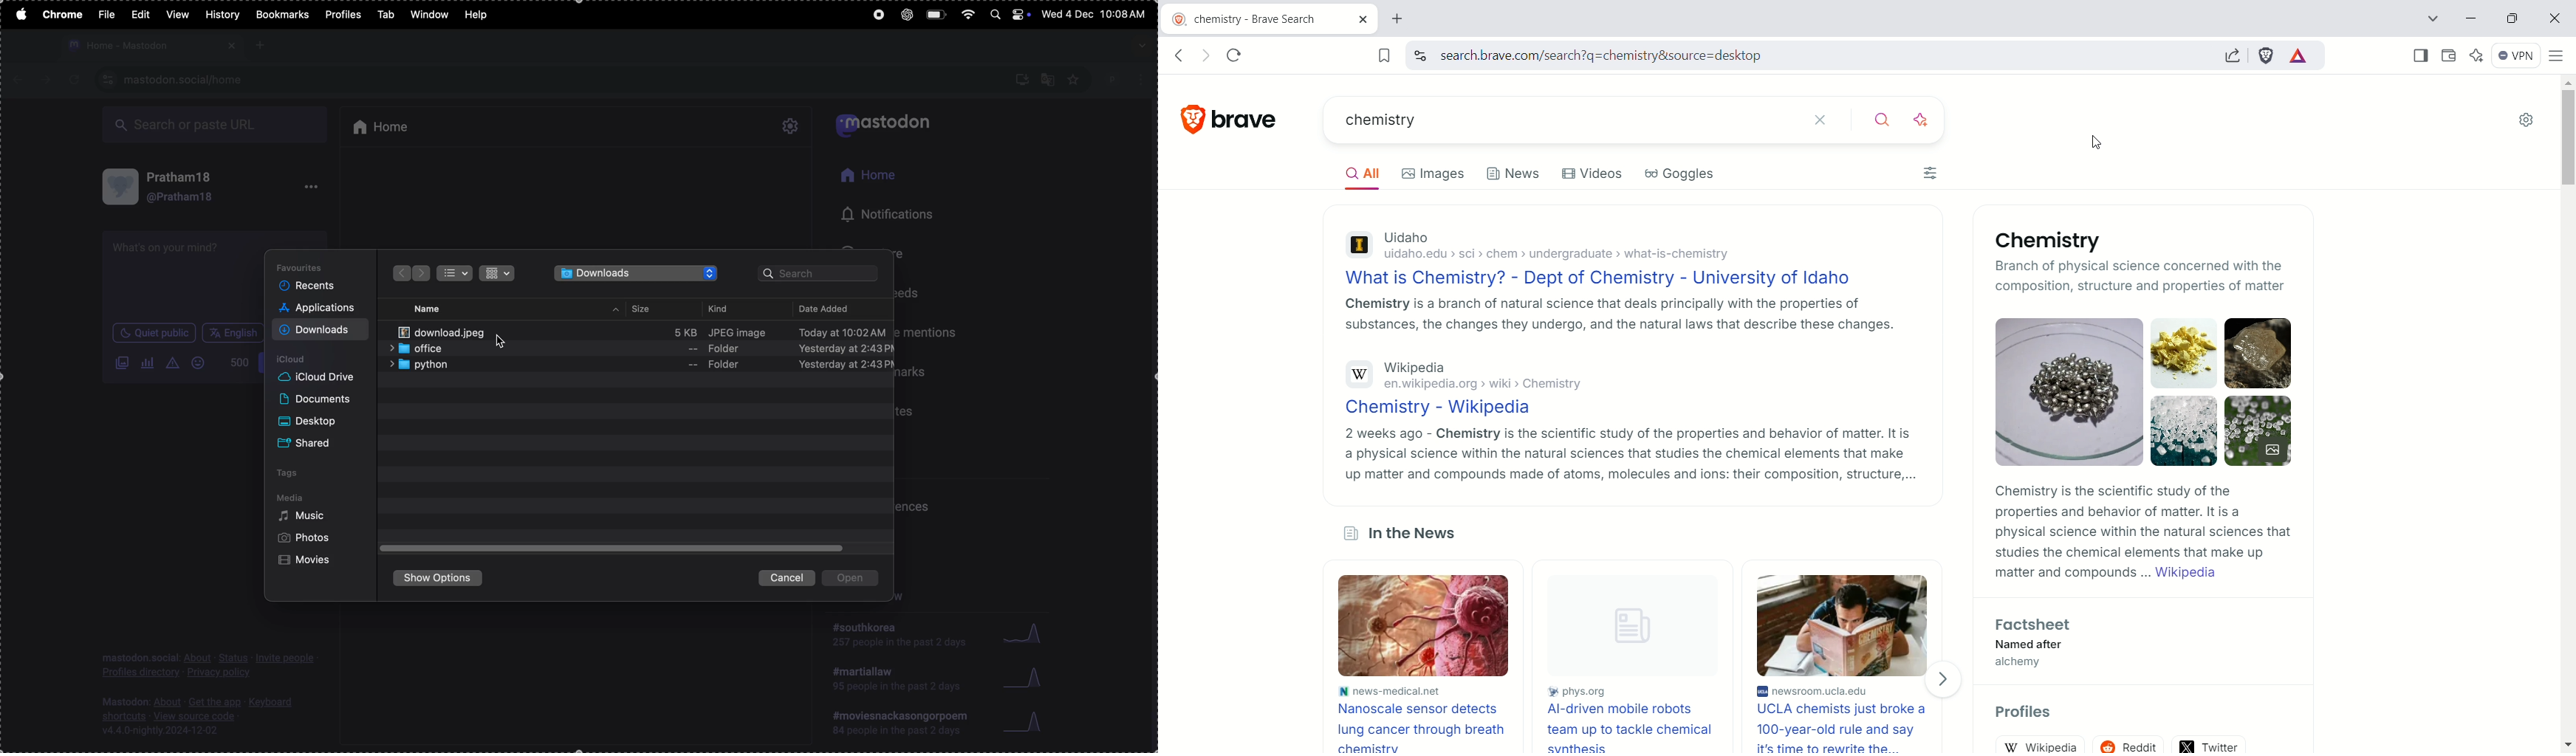 Image resolution: width=2576 pixels, height=756 pixels. Describe the element at coordinates (312, 441) in the screenshot. I see `Shared` at that location.